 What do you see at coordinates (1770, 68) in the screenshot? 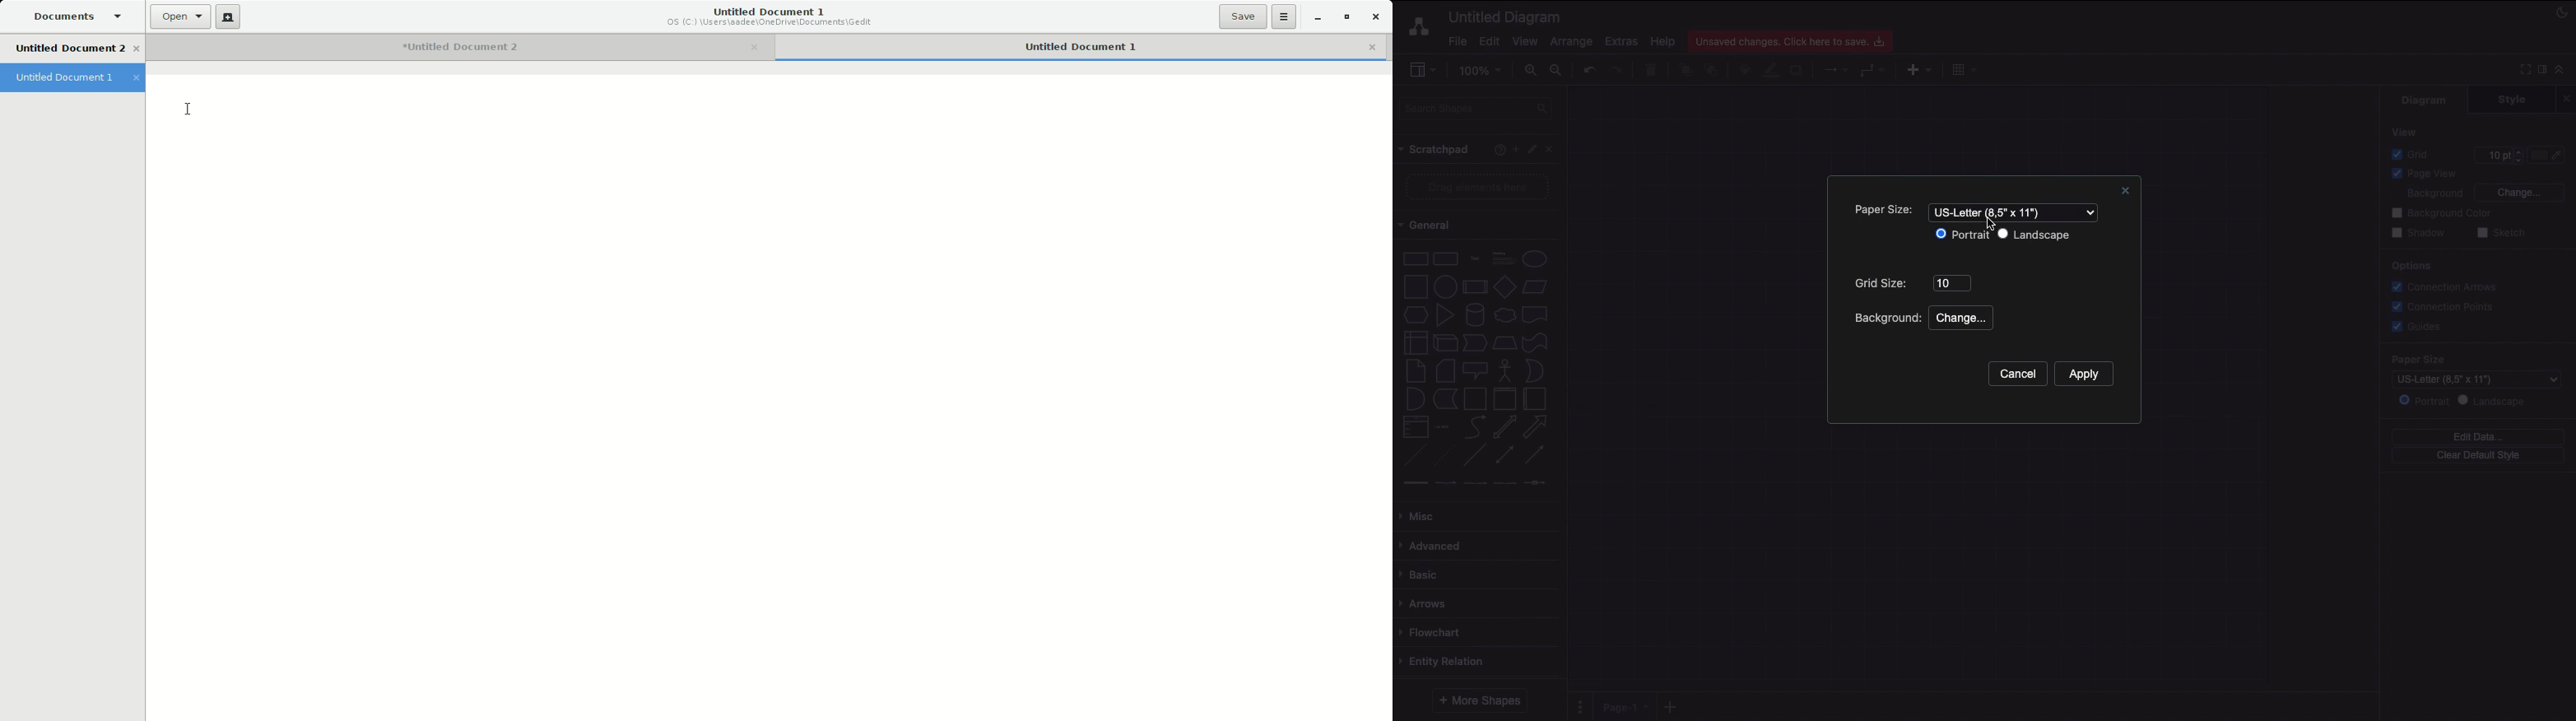
I see `Line color` at bounding box center [1770, 68].